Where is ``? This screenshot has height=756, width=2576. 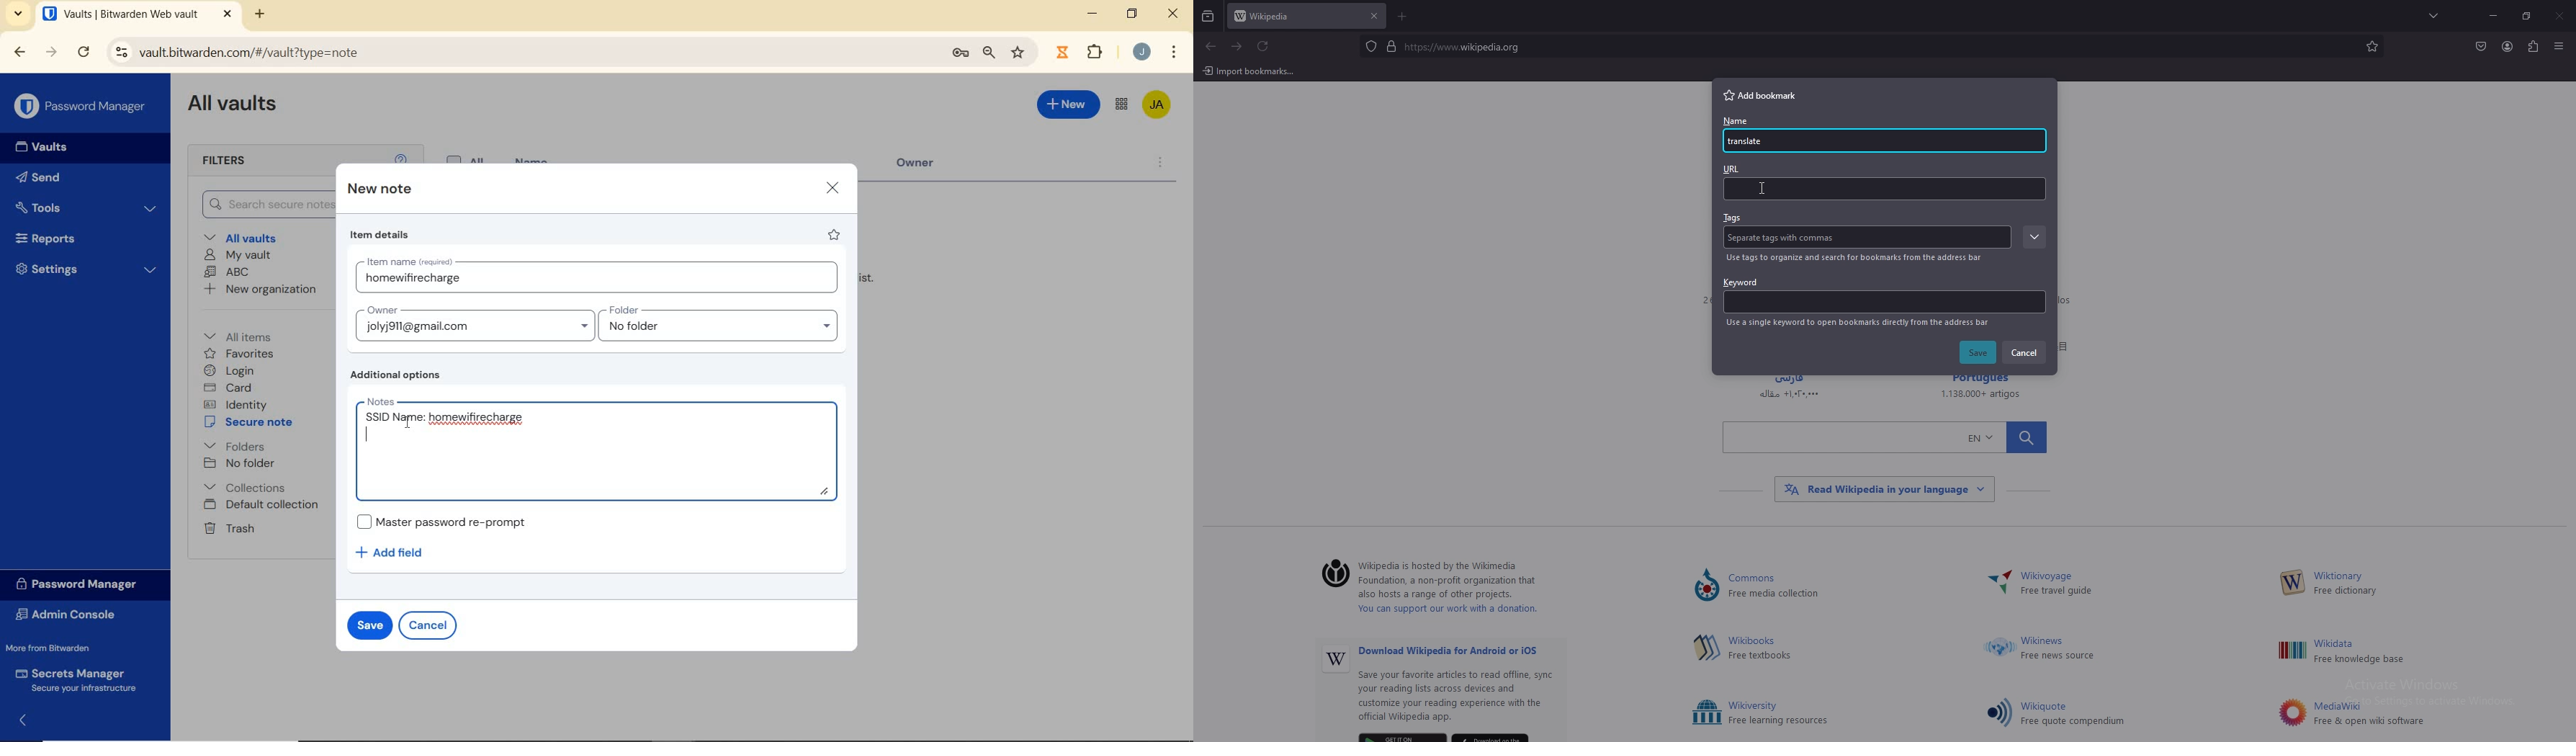
 is located at coordinates (2059, 649).